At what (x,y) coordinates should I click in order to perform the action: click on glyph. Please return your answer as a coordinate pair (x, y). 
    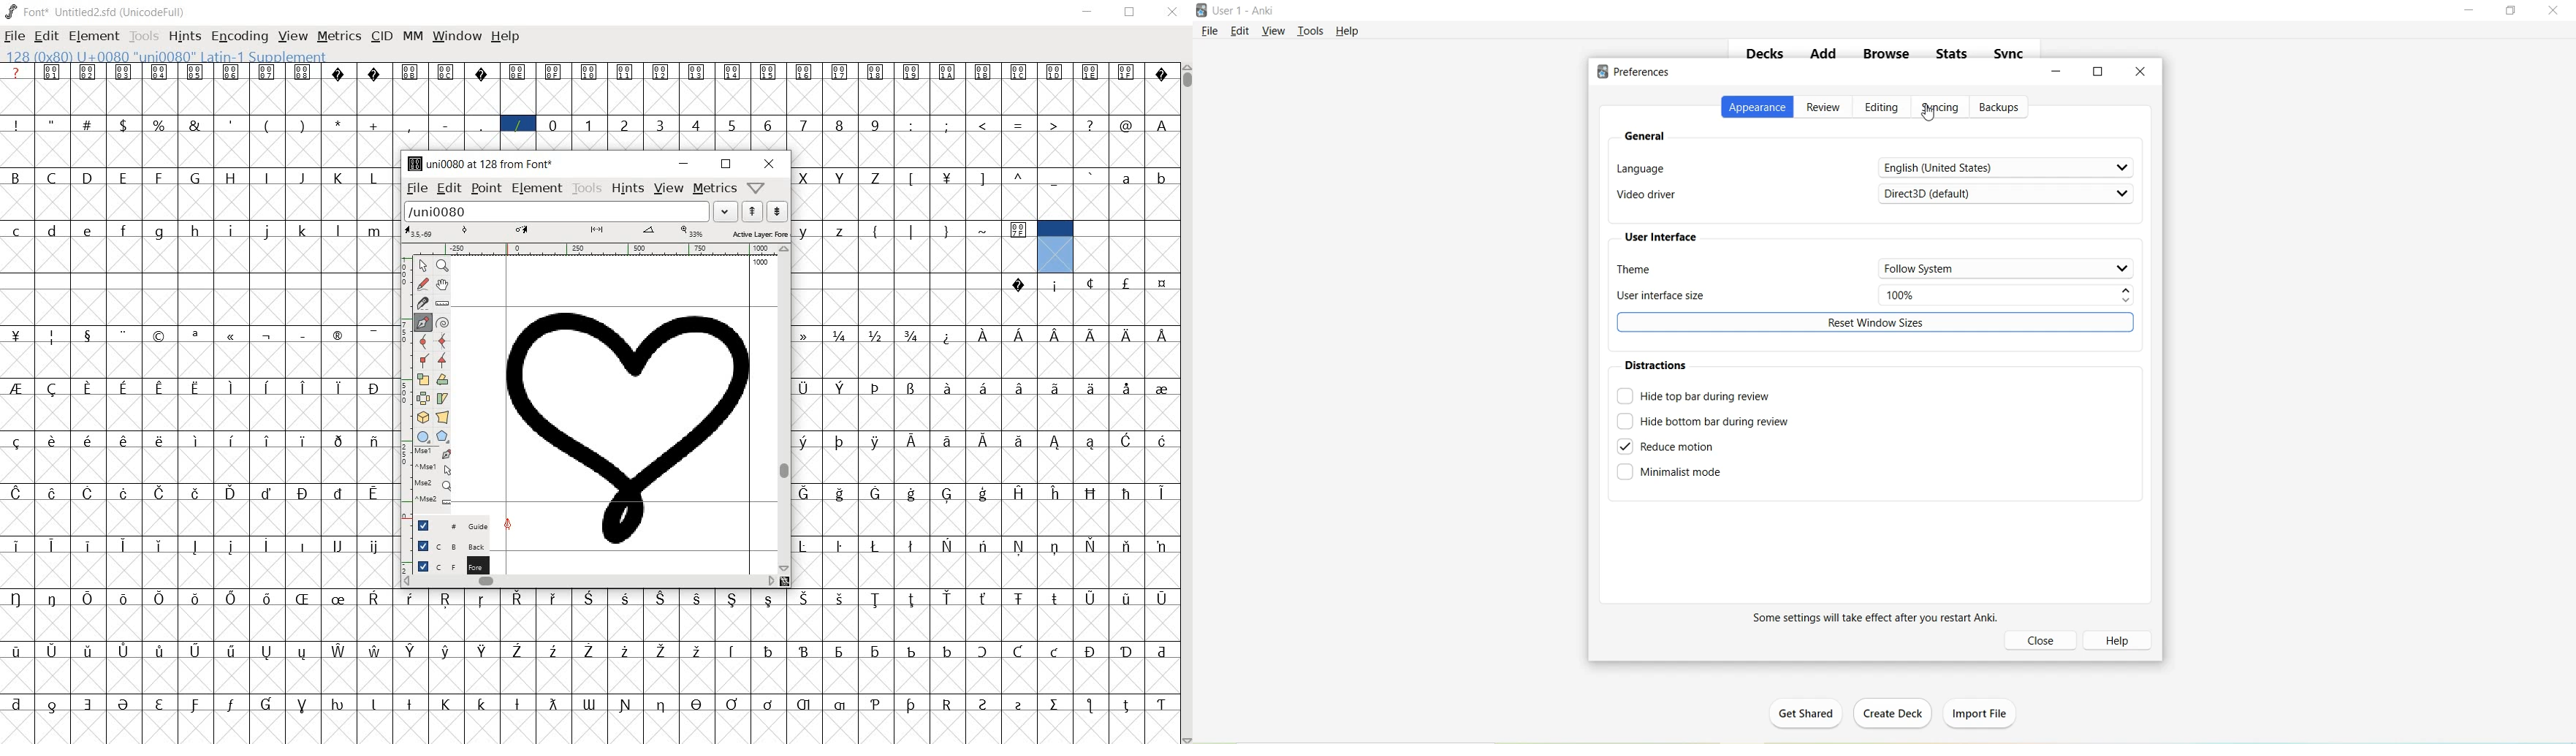
    Looking at the image, I should click on (1163, 335).